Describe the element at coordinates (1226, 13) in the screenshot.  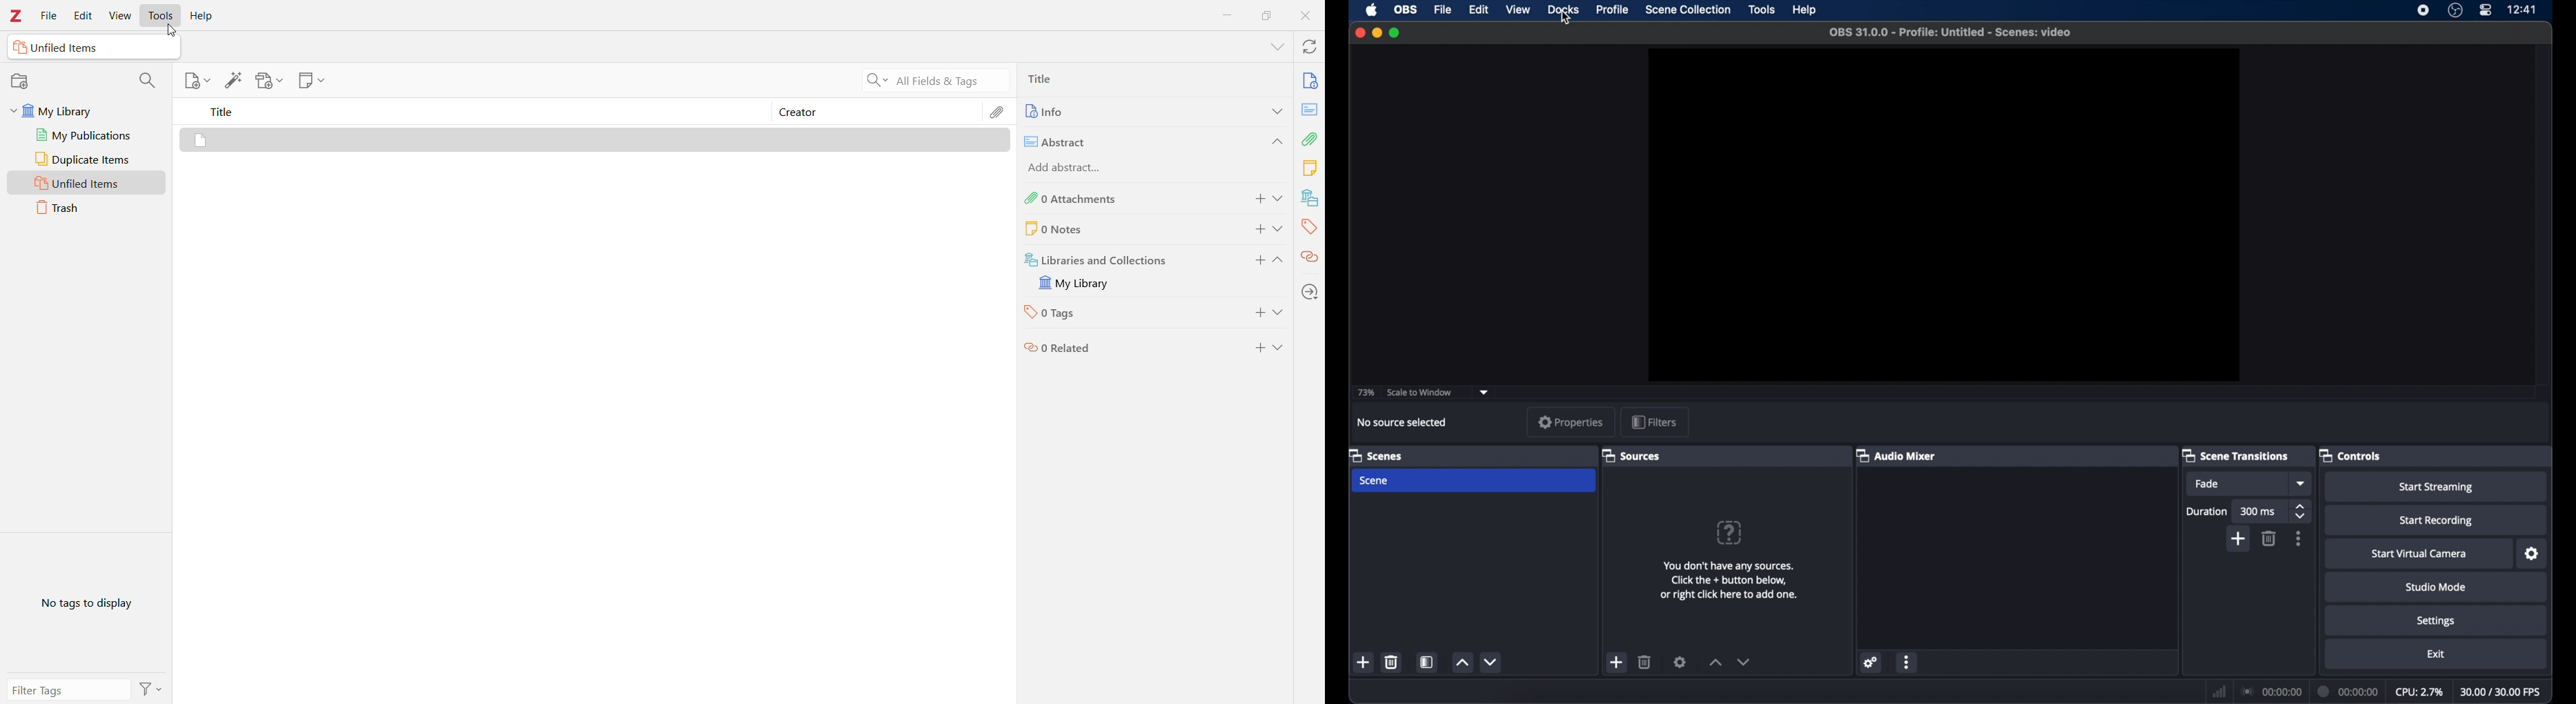
I see `Minimize` at that location.